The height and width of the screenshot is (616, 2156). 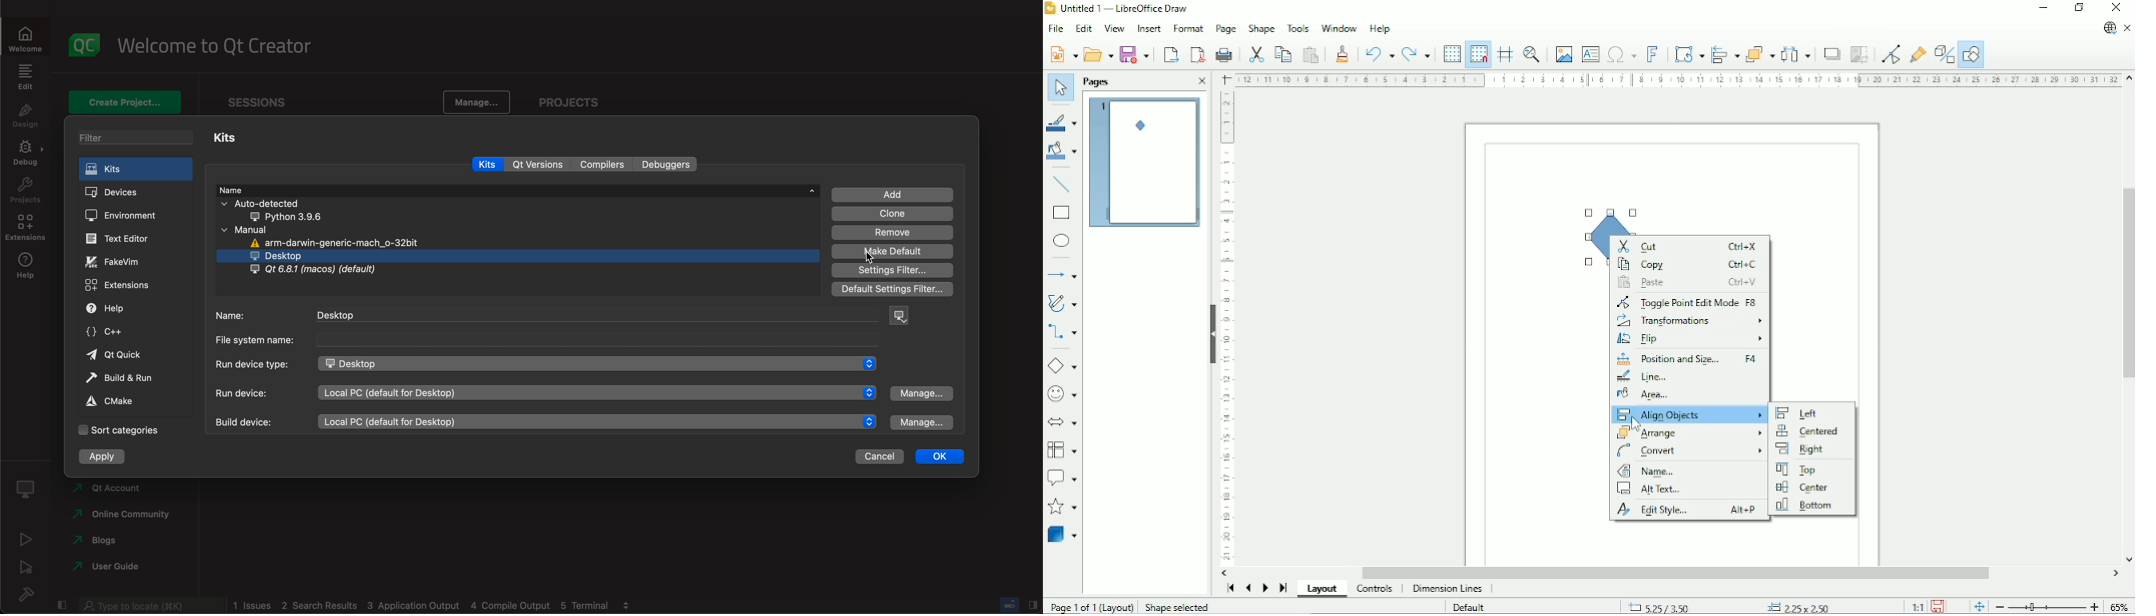 I want to click on Undo, so click(x=1378, y=53).